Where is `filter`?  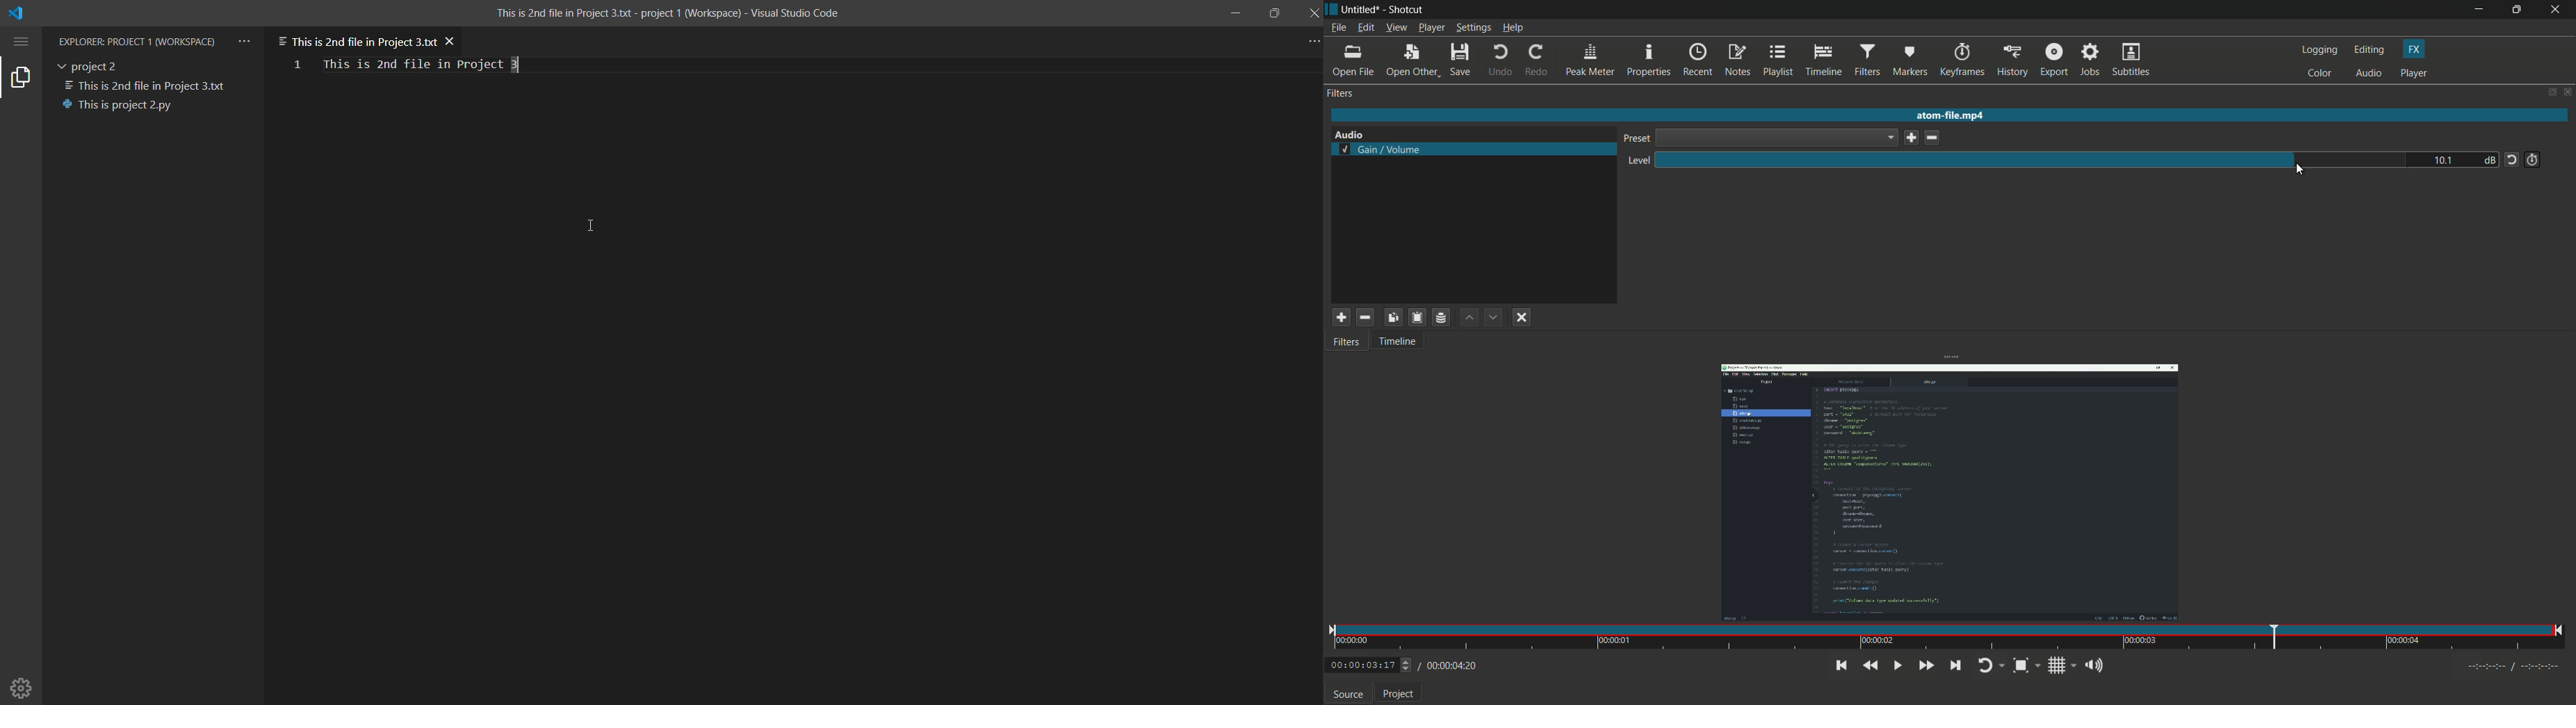
filter is located at coordinates (1341, 93).